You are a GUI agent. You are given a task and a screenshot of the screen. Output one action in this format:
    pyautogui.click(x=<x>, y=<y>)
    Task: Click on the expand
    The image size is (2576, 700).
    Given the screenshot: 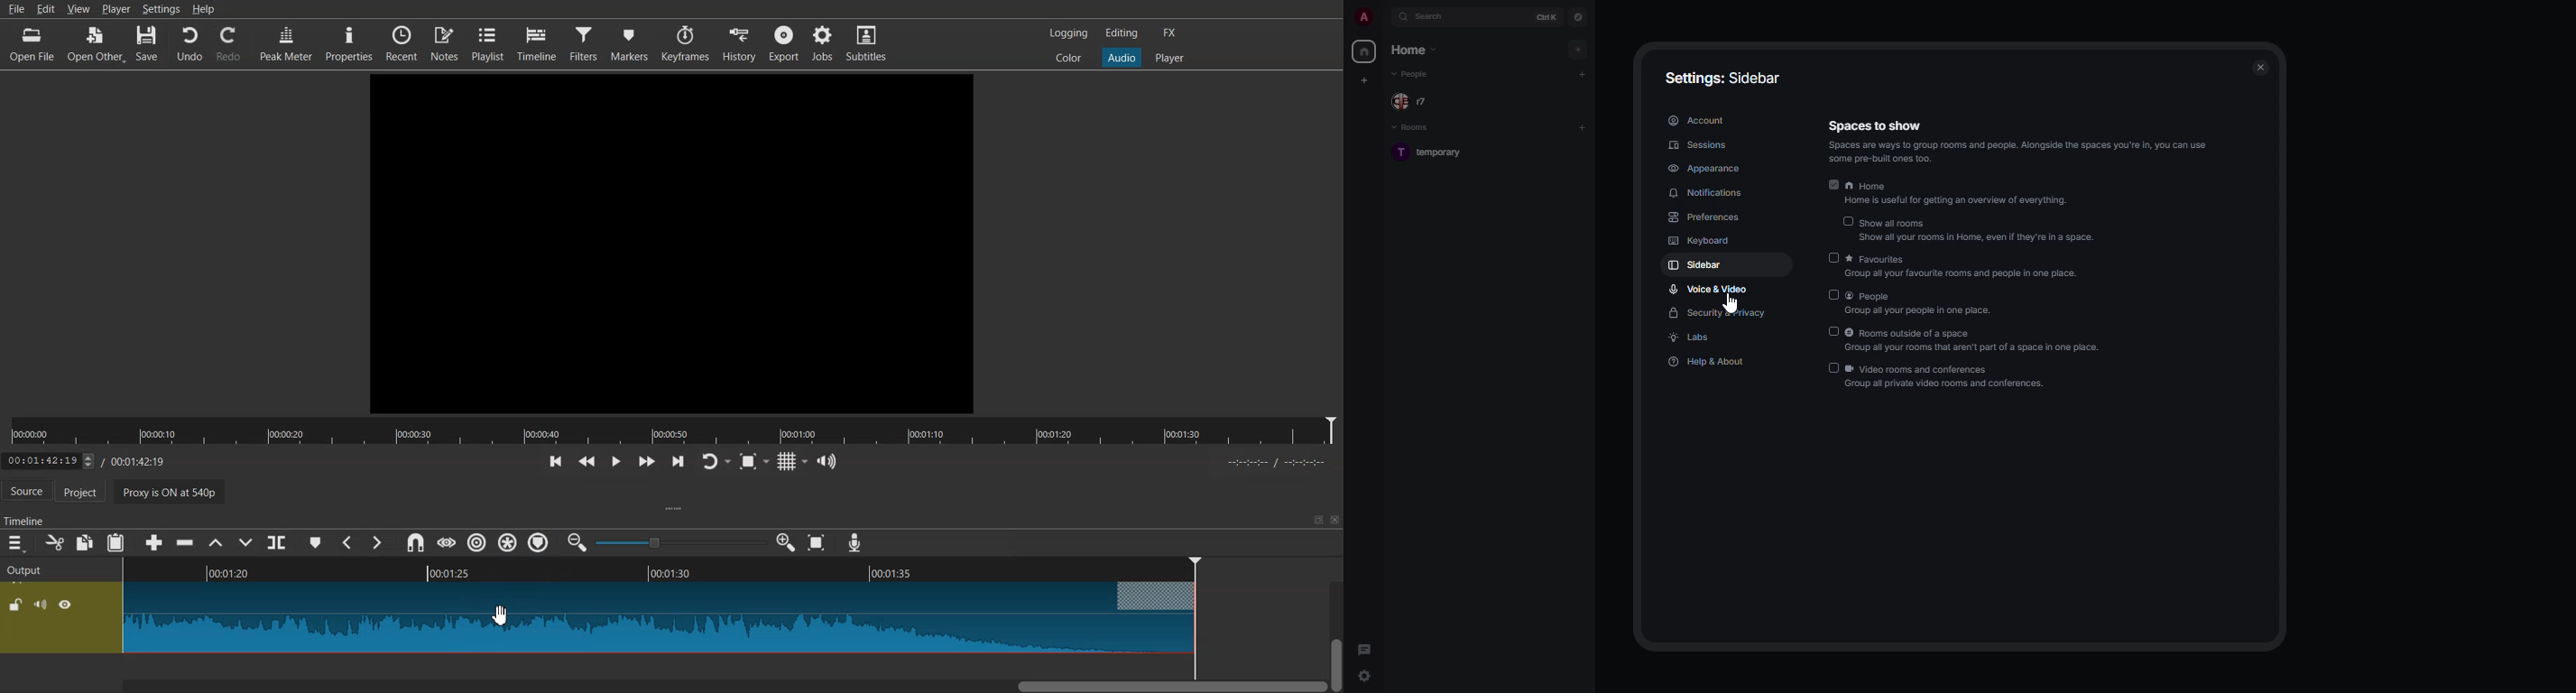 What is the action you would take?
    pyautogui.click(x=1386, y=16)
    